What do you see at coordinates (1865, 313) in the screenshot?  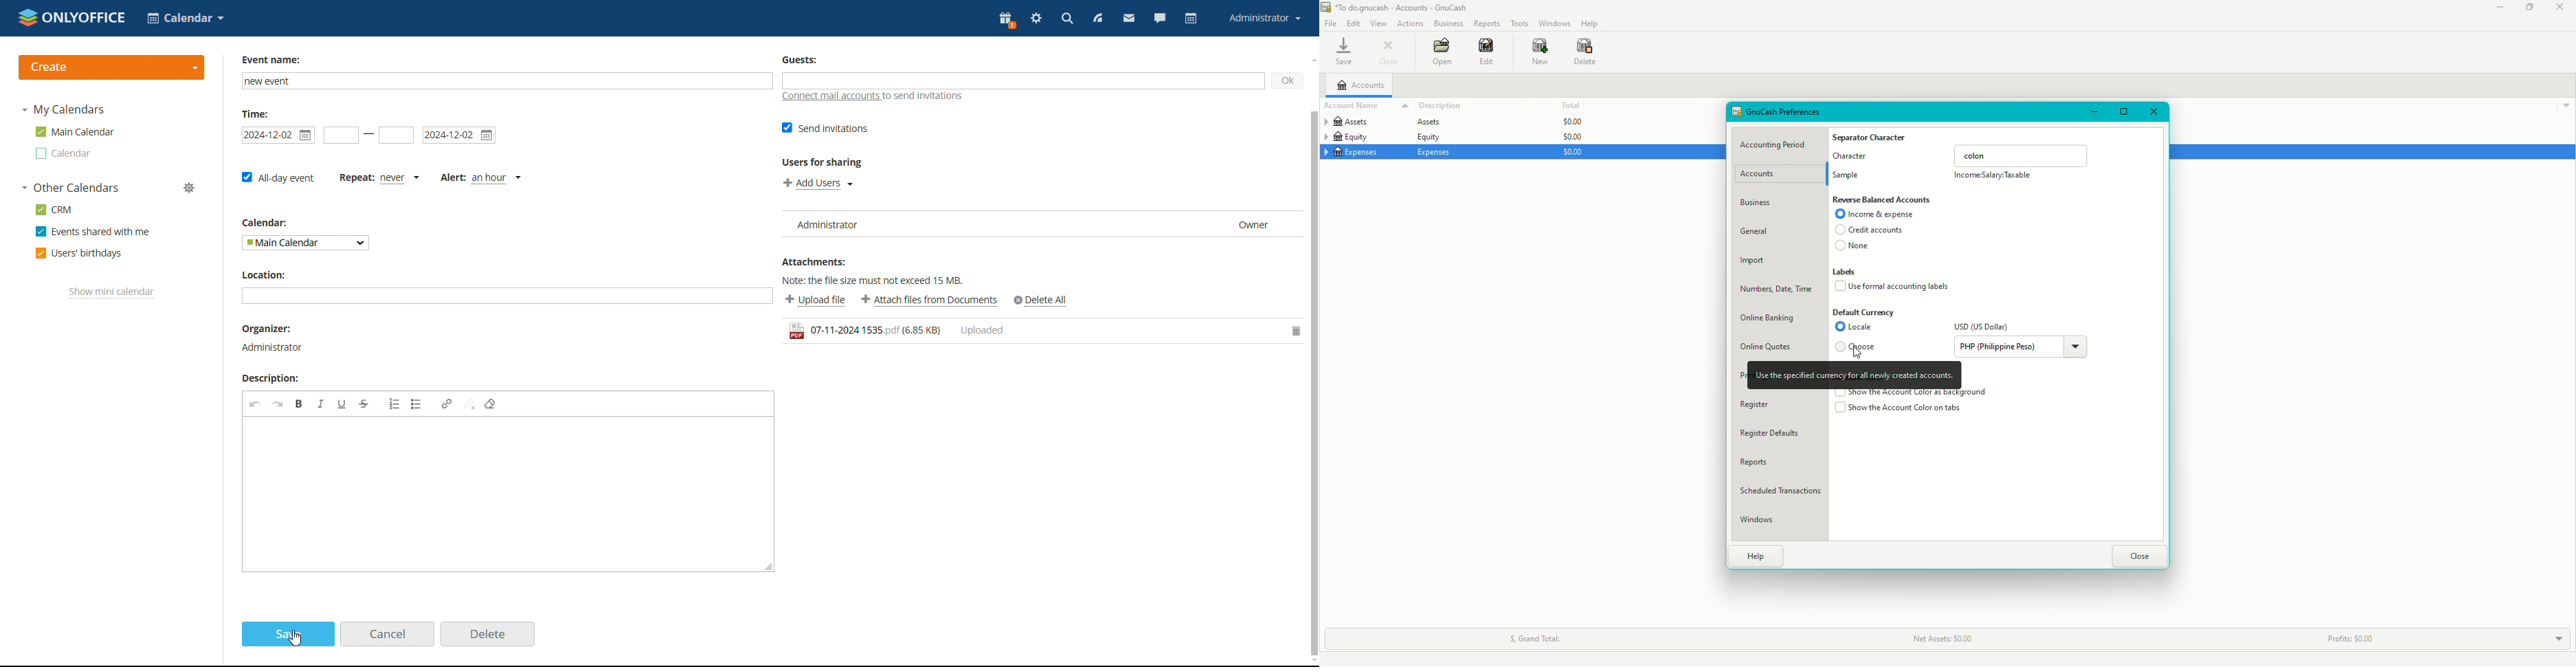 I see `Default Currency` at bounding box center [1865, 313].